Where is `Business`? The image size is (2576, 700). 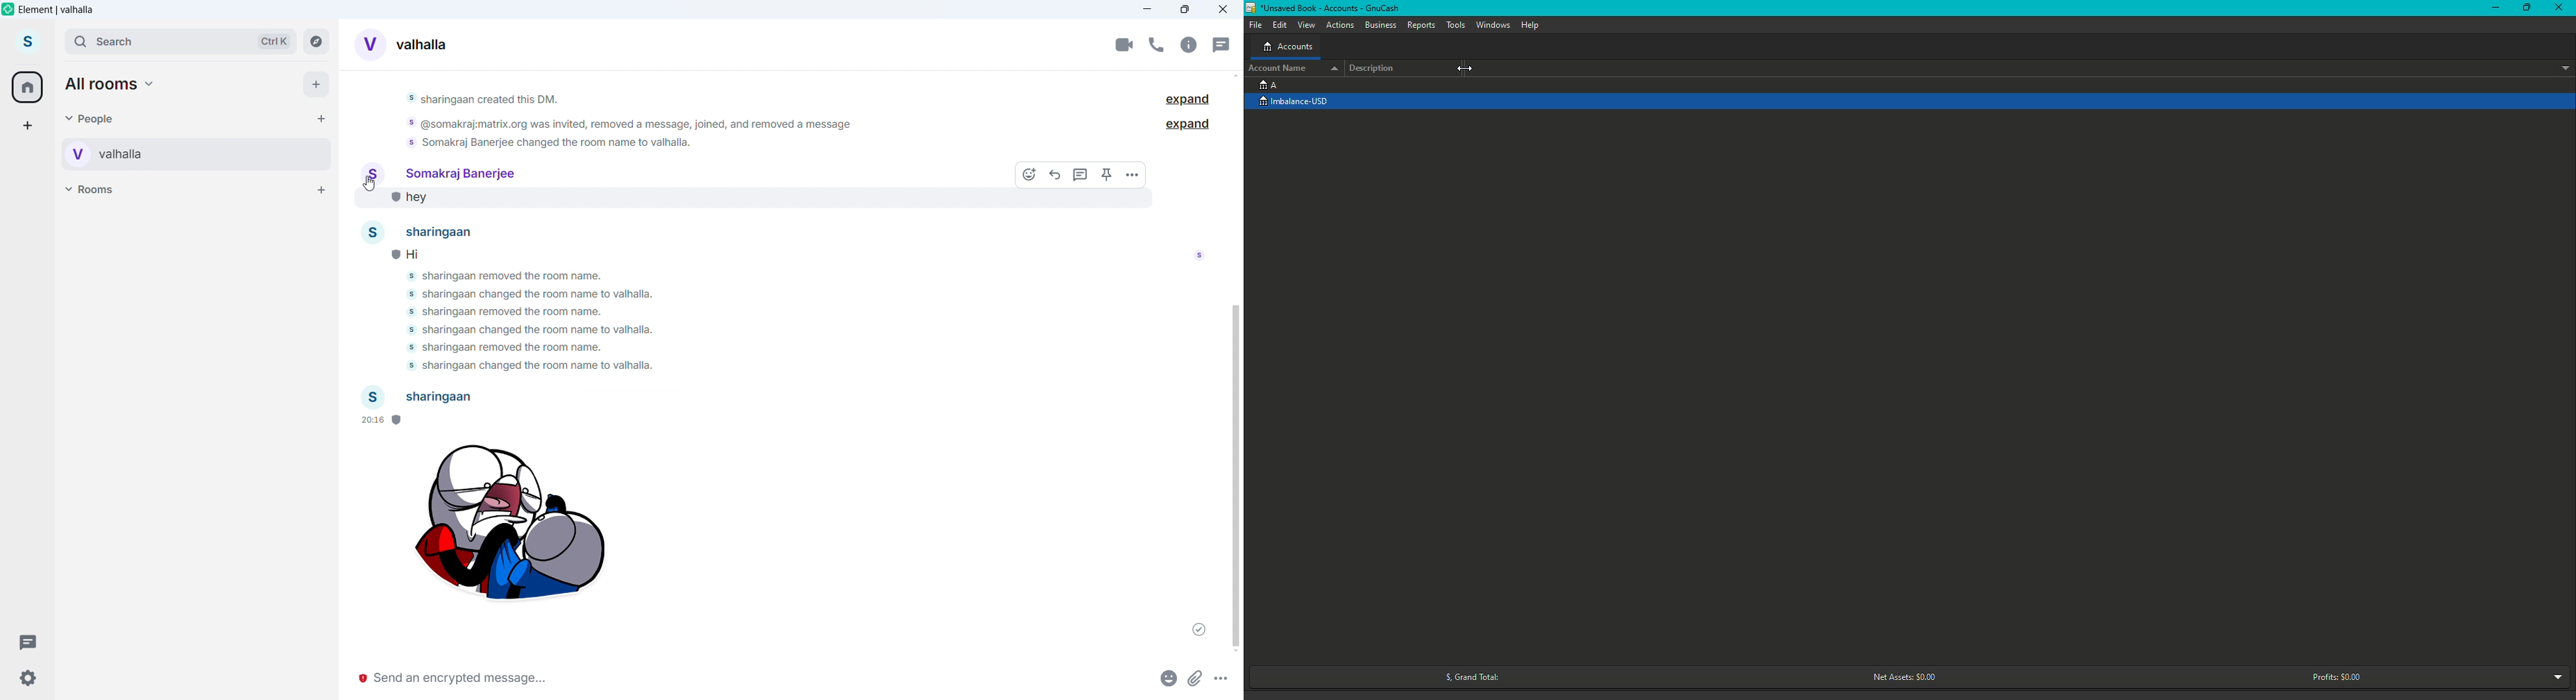
Business is located at coordinates (1381, 26).